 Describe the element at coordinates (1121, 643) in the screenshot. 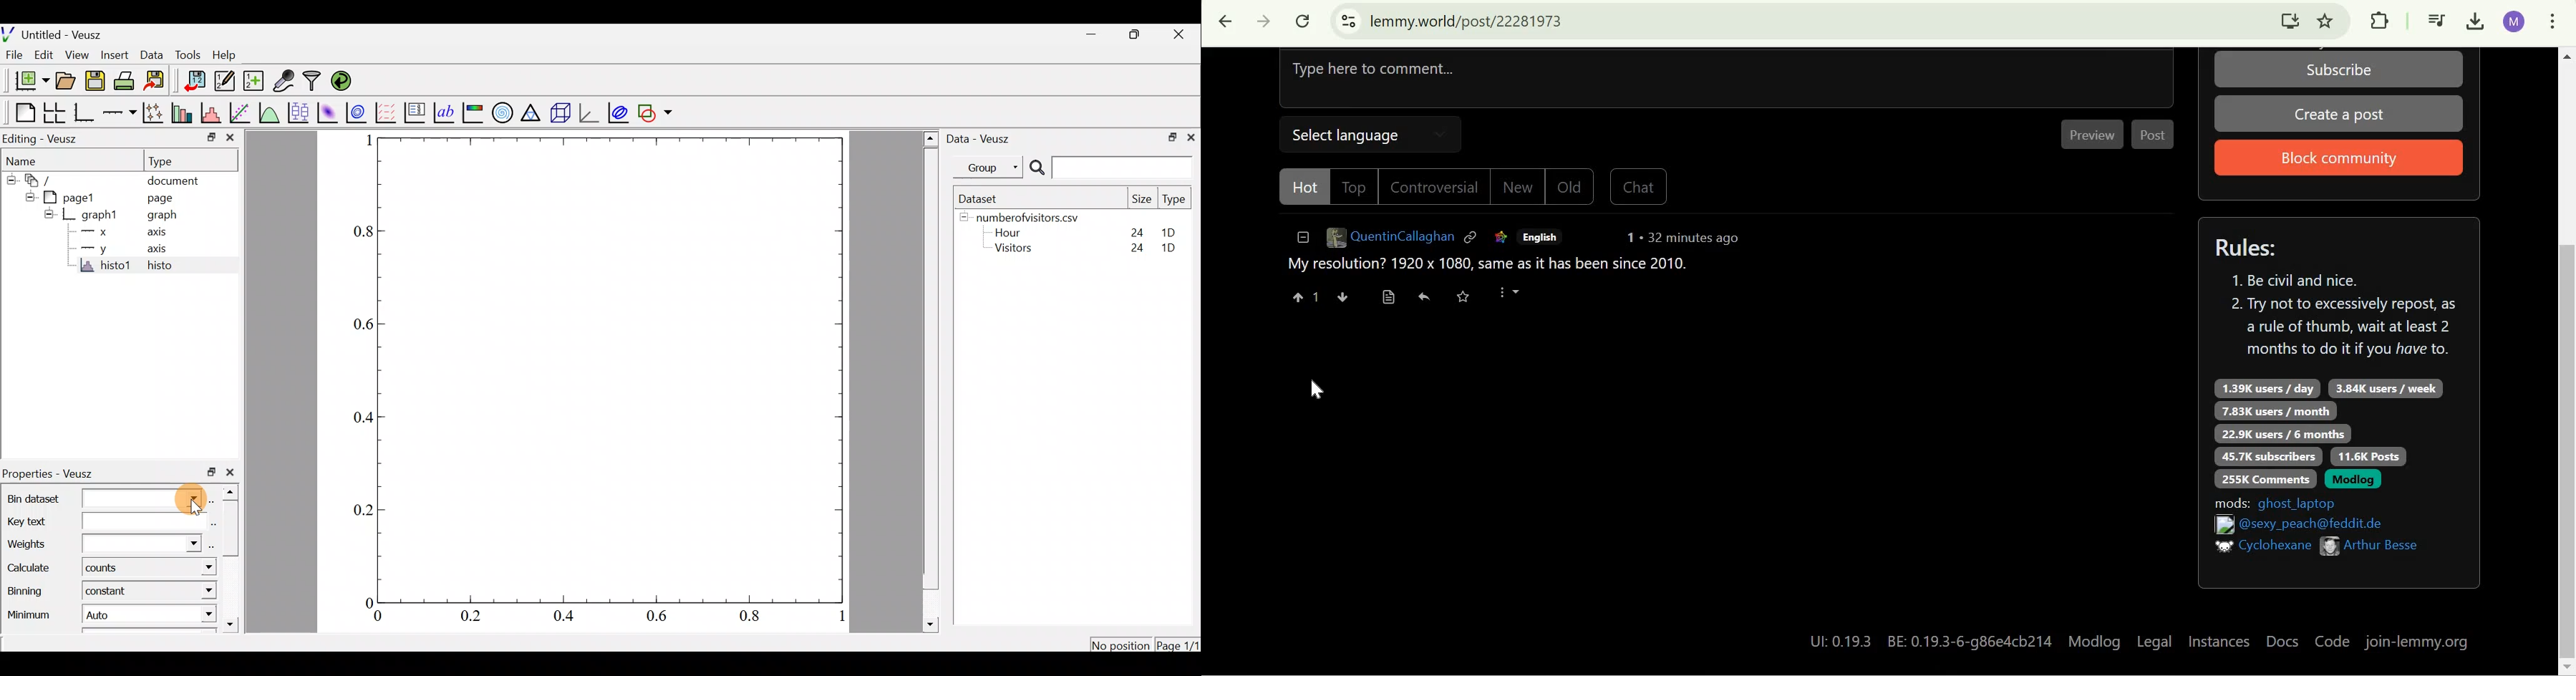

I see `No position` at that location.